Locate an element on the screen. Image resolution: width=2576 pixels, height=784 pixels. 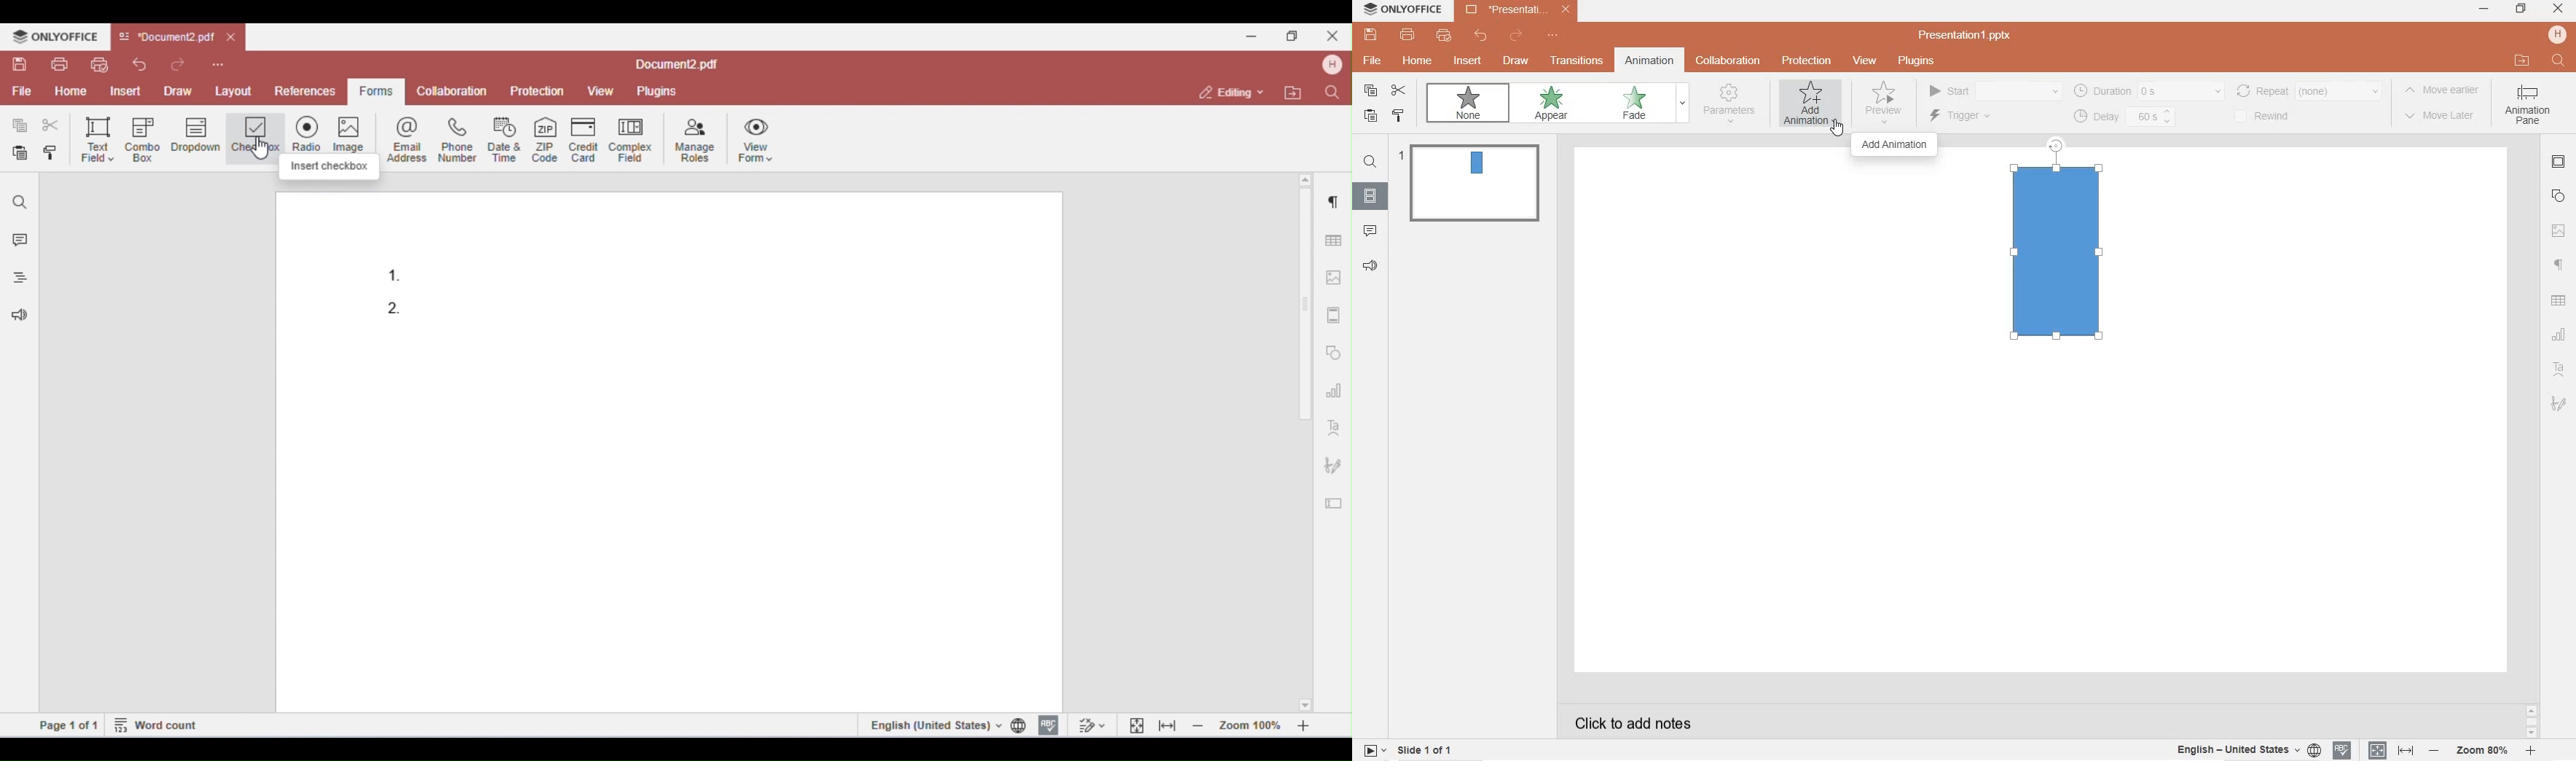
scrollbar is located at coordinates (2530, 721).